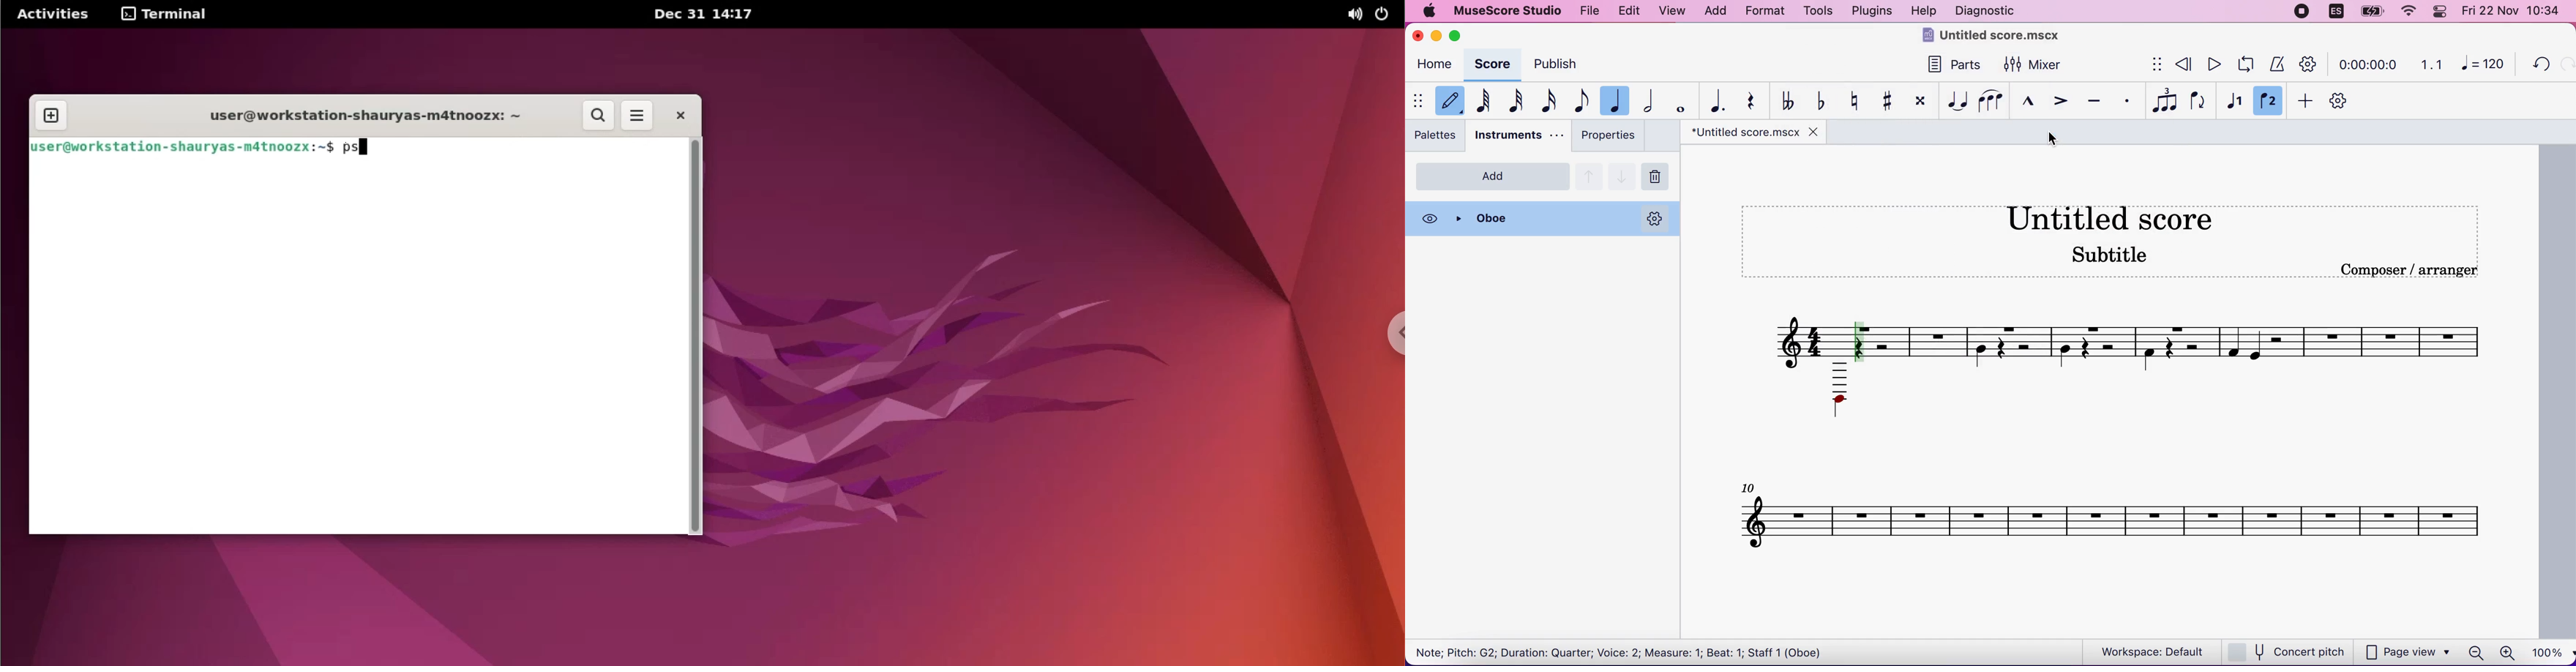 The image size is (2576, 672). What do you see at coordinates (2196, 100) in the screenshot?
I see `flip direction` at bounding box center [2196, 100].